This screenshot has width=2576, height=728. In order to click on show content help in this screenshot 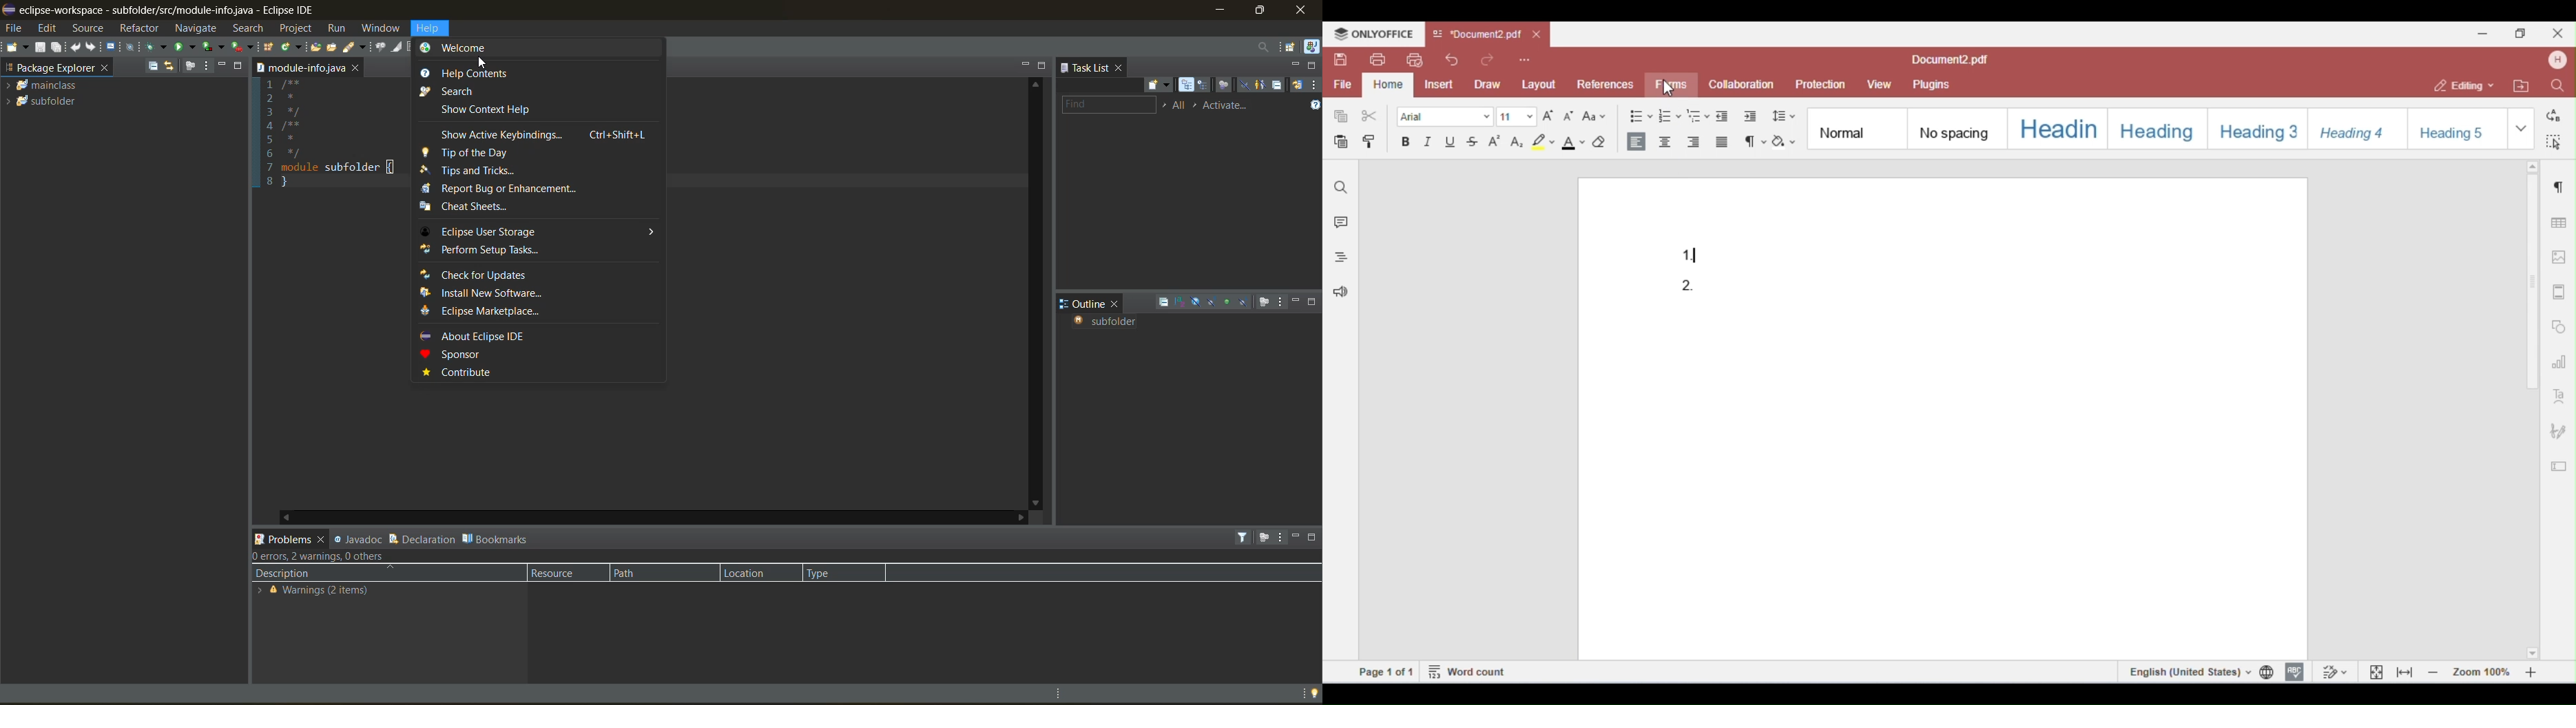, I will do `click(495, 108)`.